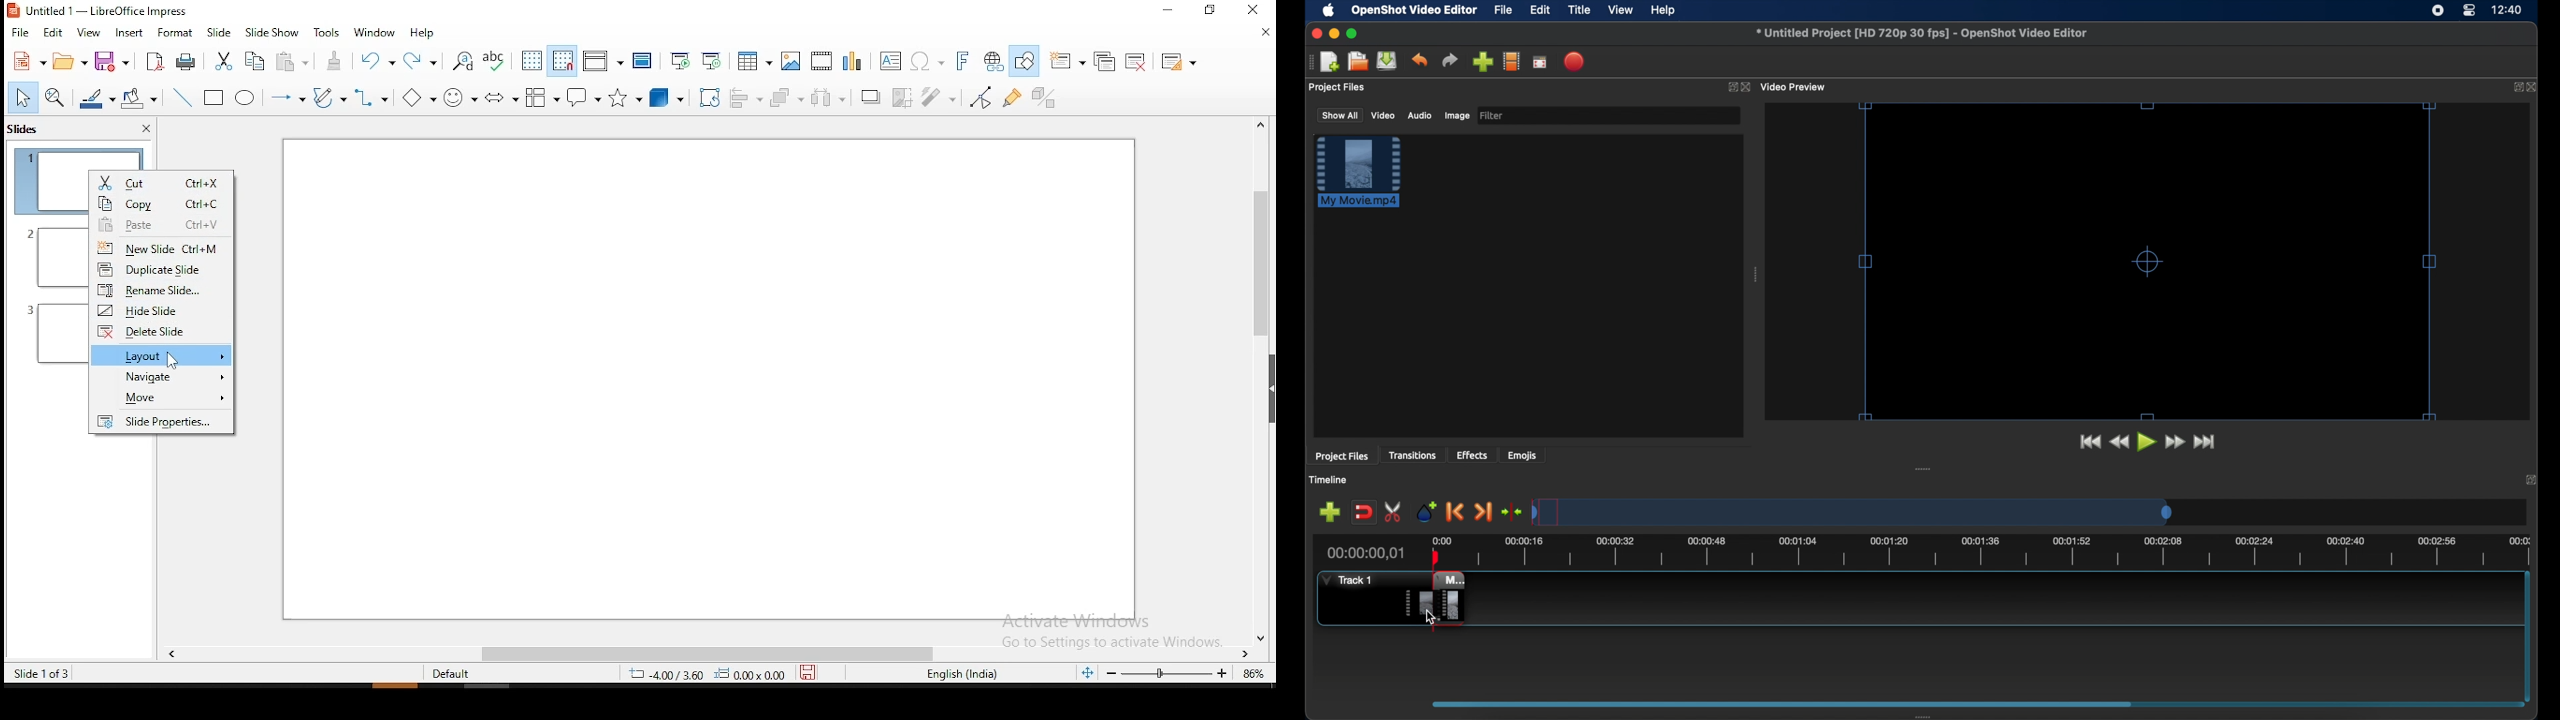  Describe the element at coordinates (22, 99) in the screenshot. I see `select tool` at that location.